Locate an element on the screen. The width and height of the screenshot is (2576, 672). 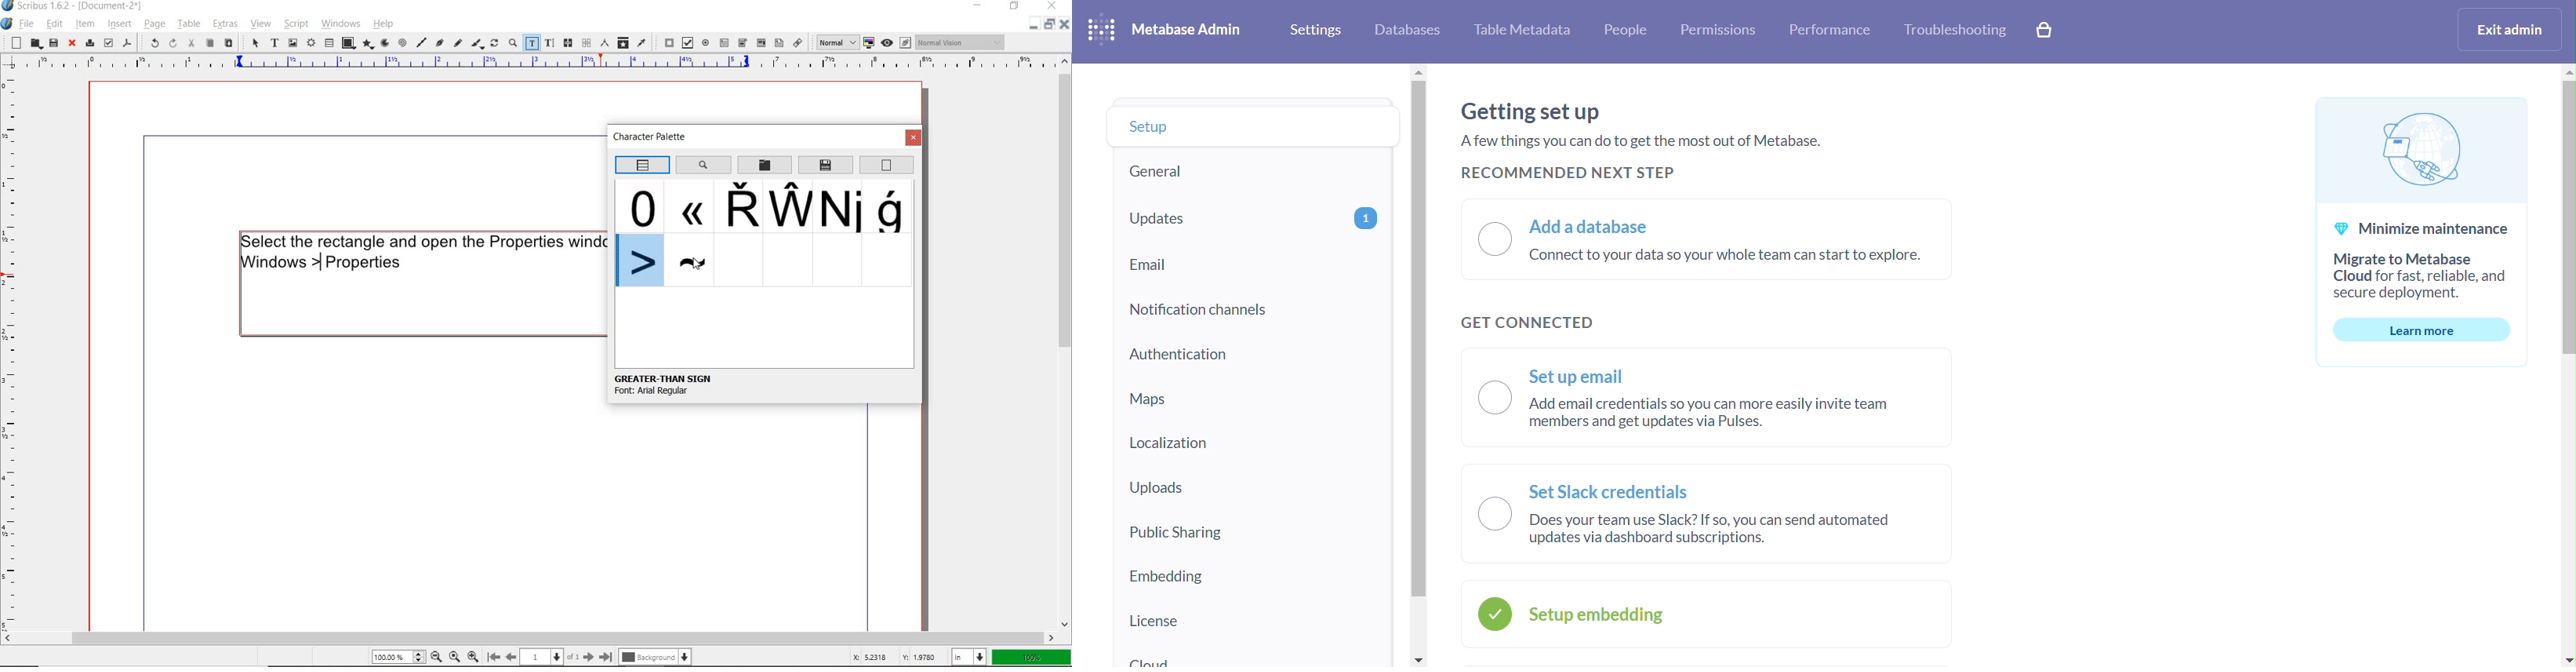
save as pdf is located at coordinates (127, 42).